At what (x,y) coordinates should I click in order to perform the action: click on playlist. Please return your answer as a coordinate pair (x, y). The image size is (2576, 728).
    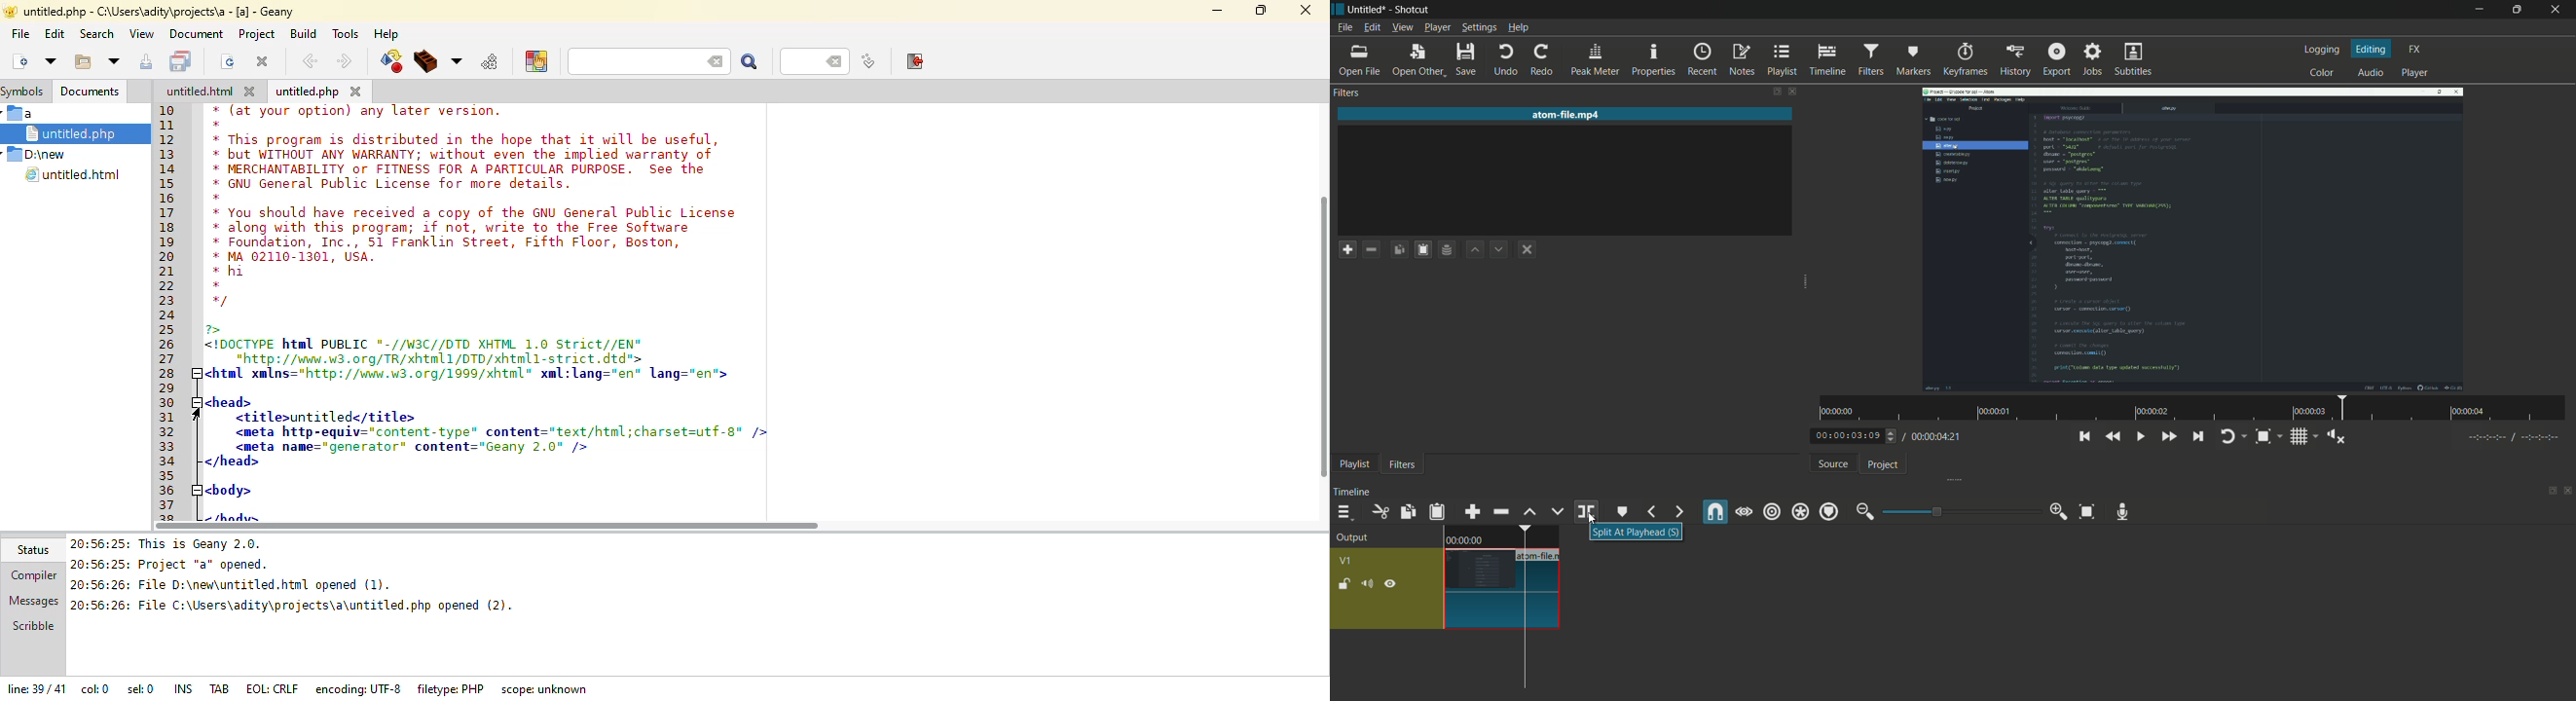
    Looking at the image, I should click on (1356, 465).